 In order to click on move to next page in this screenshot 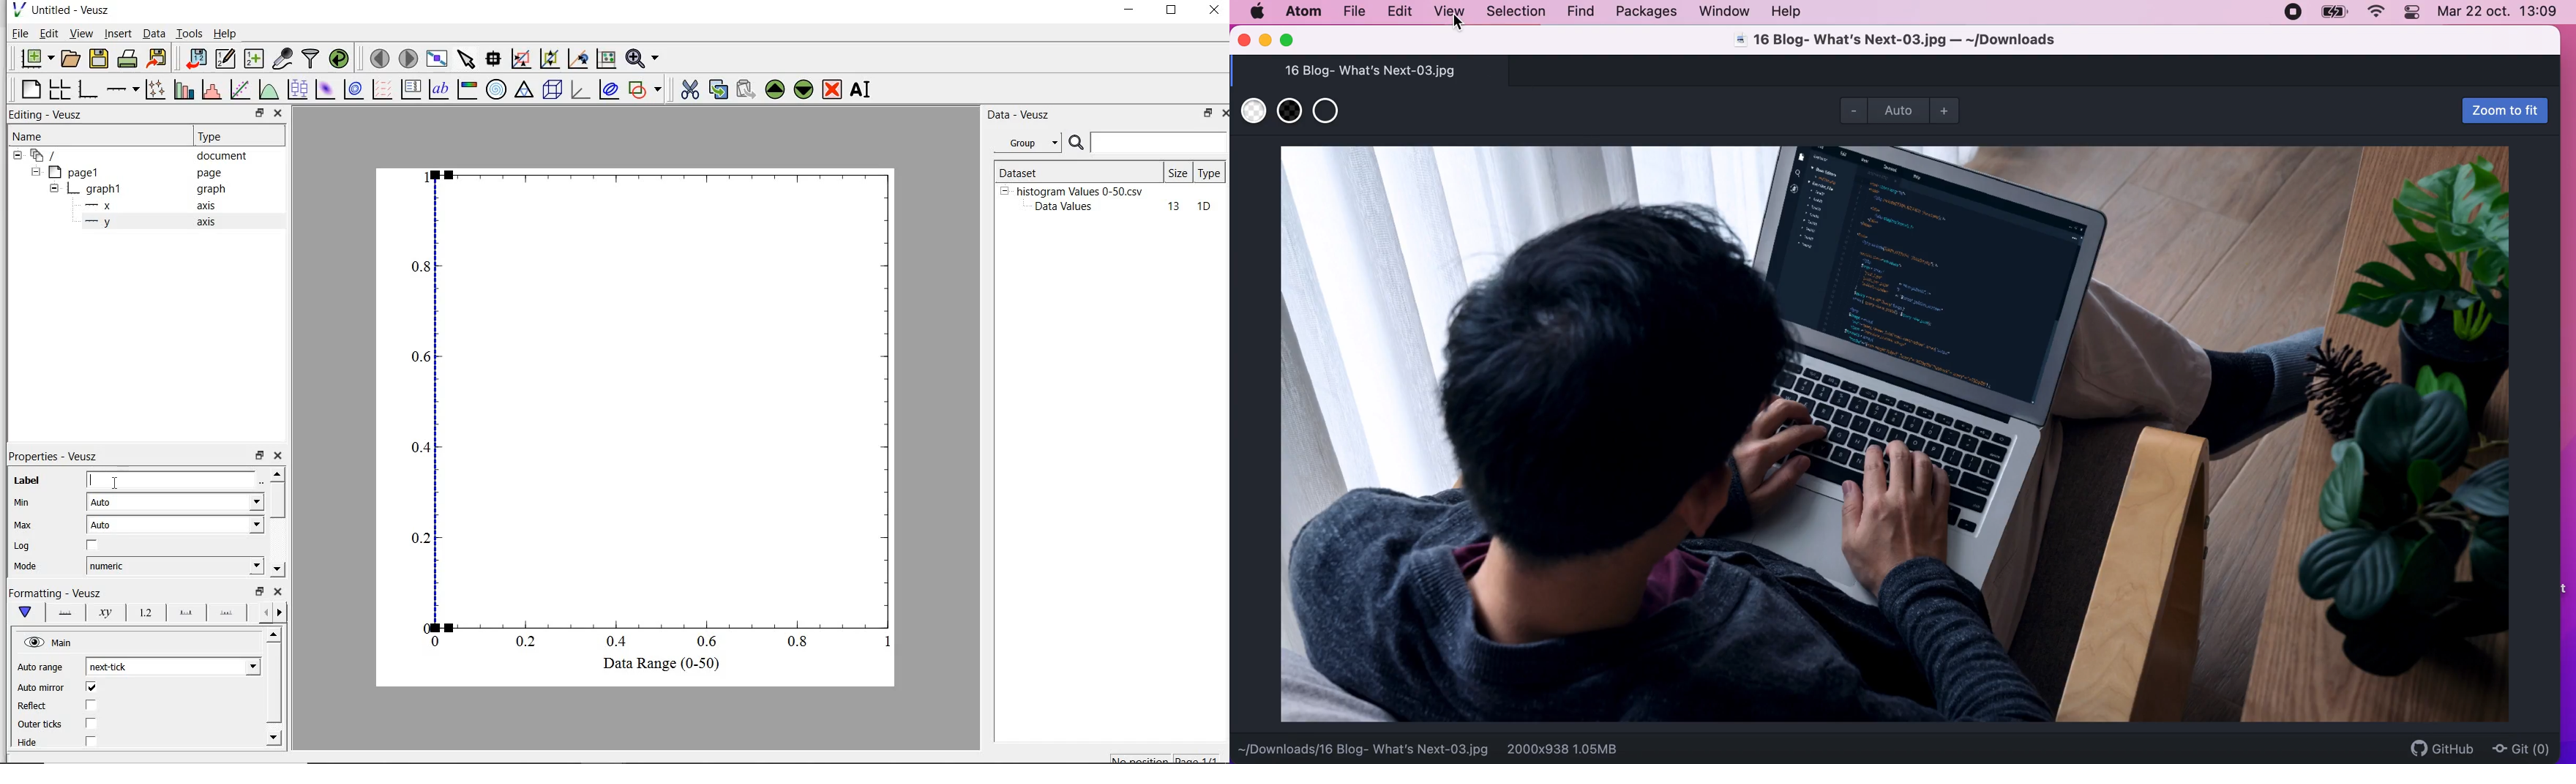, I will do `click(409, 58)`.